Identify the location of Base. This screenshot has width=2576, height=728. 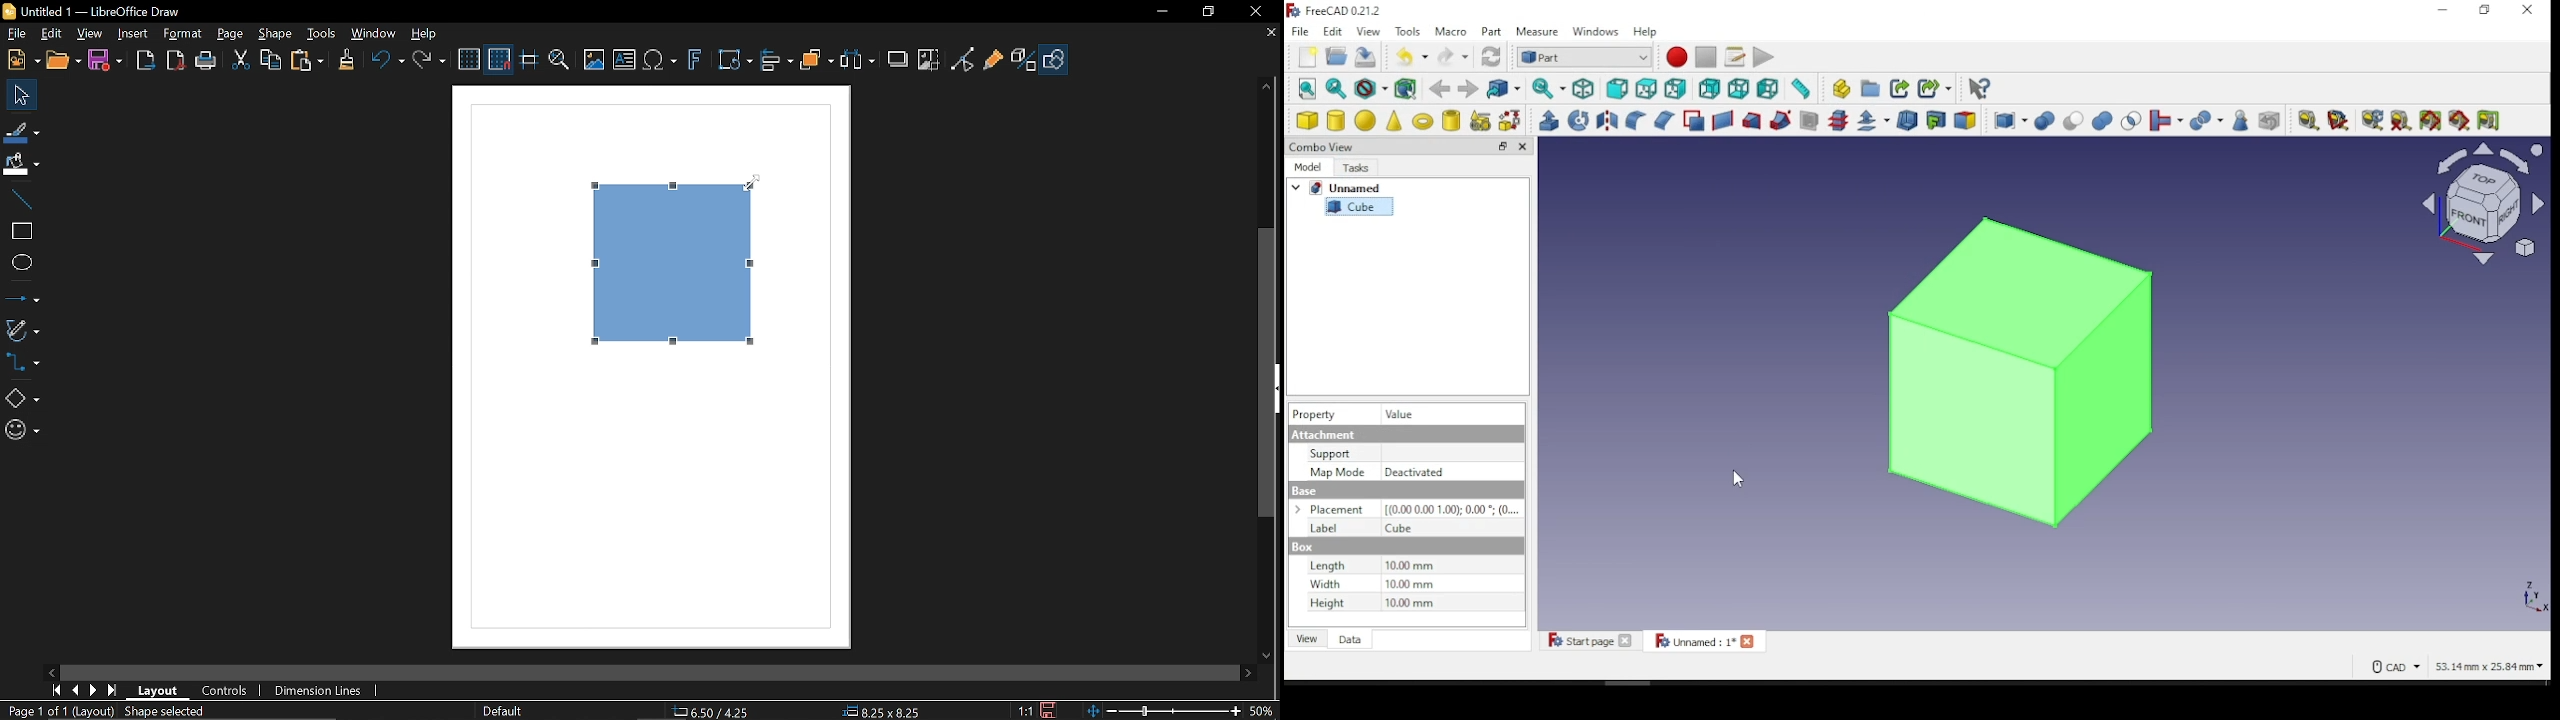
(1302, 548).